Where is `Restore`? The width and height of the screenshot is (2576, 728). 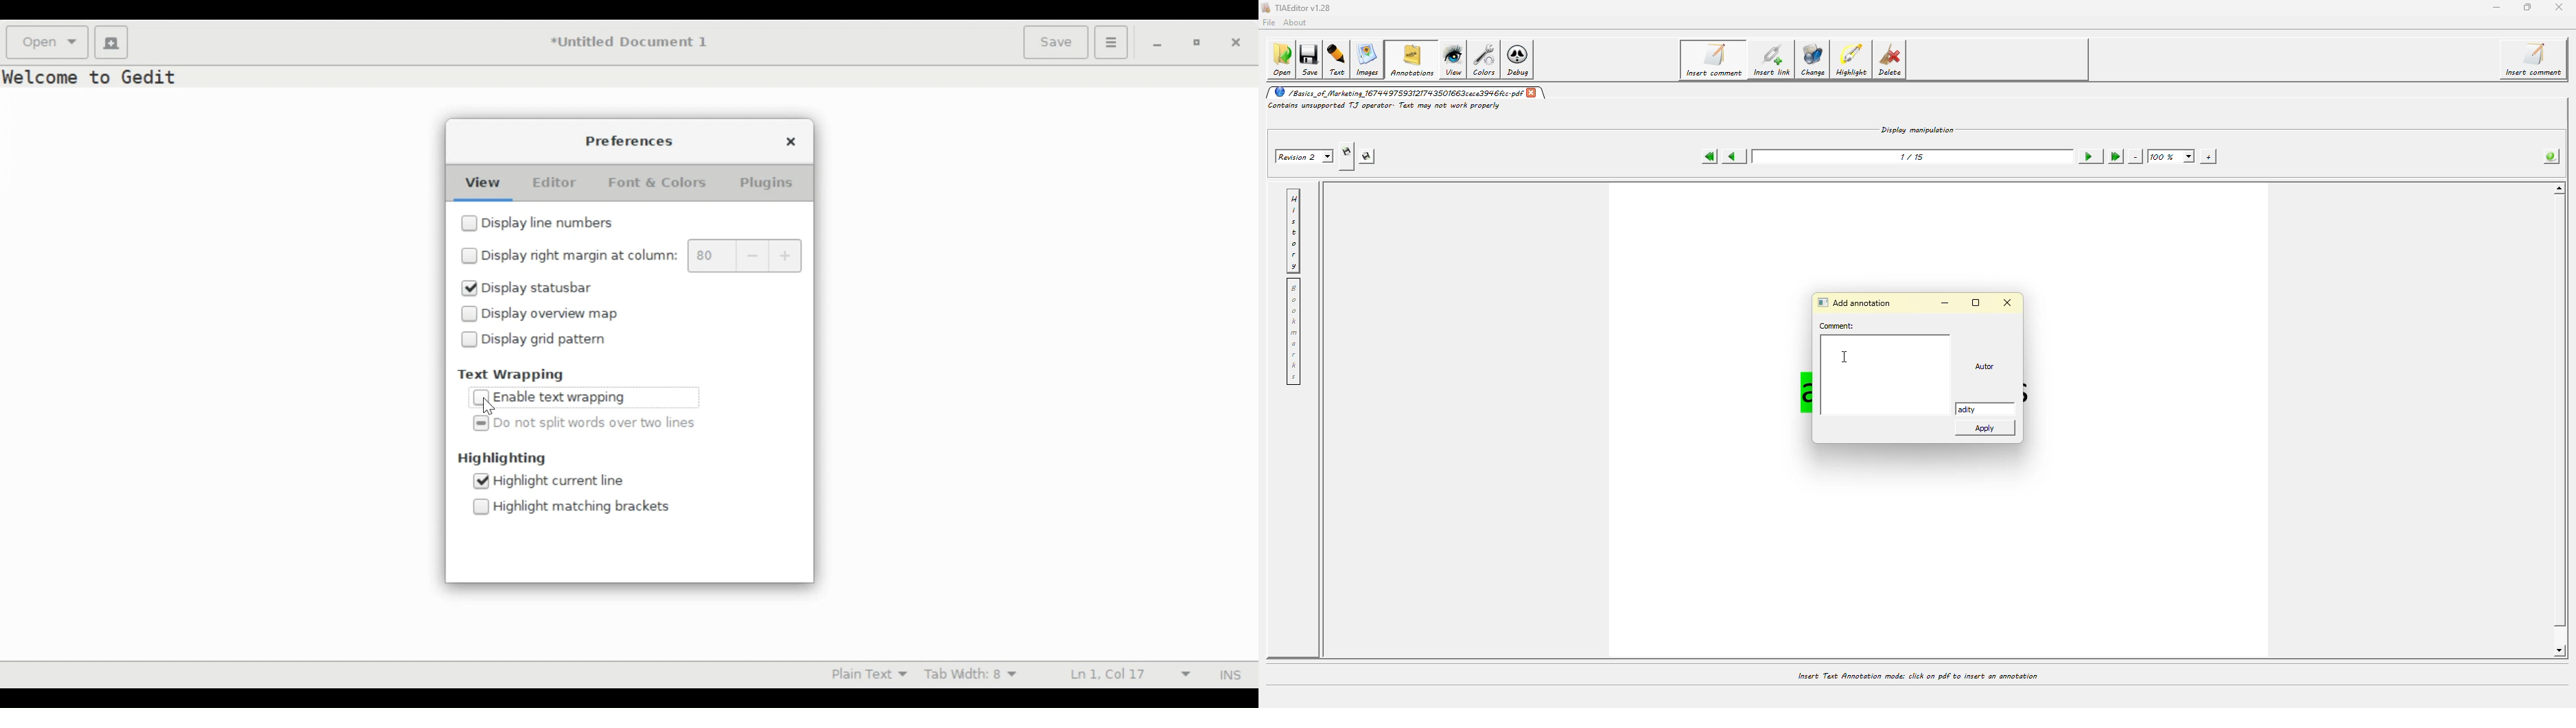
Restore is located at coordinates (1195, 42).